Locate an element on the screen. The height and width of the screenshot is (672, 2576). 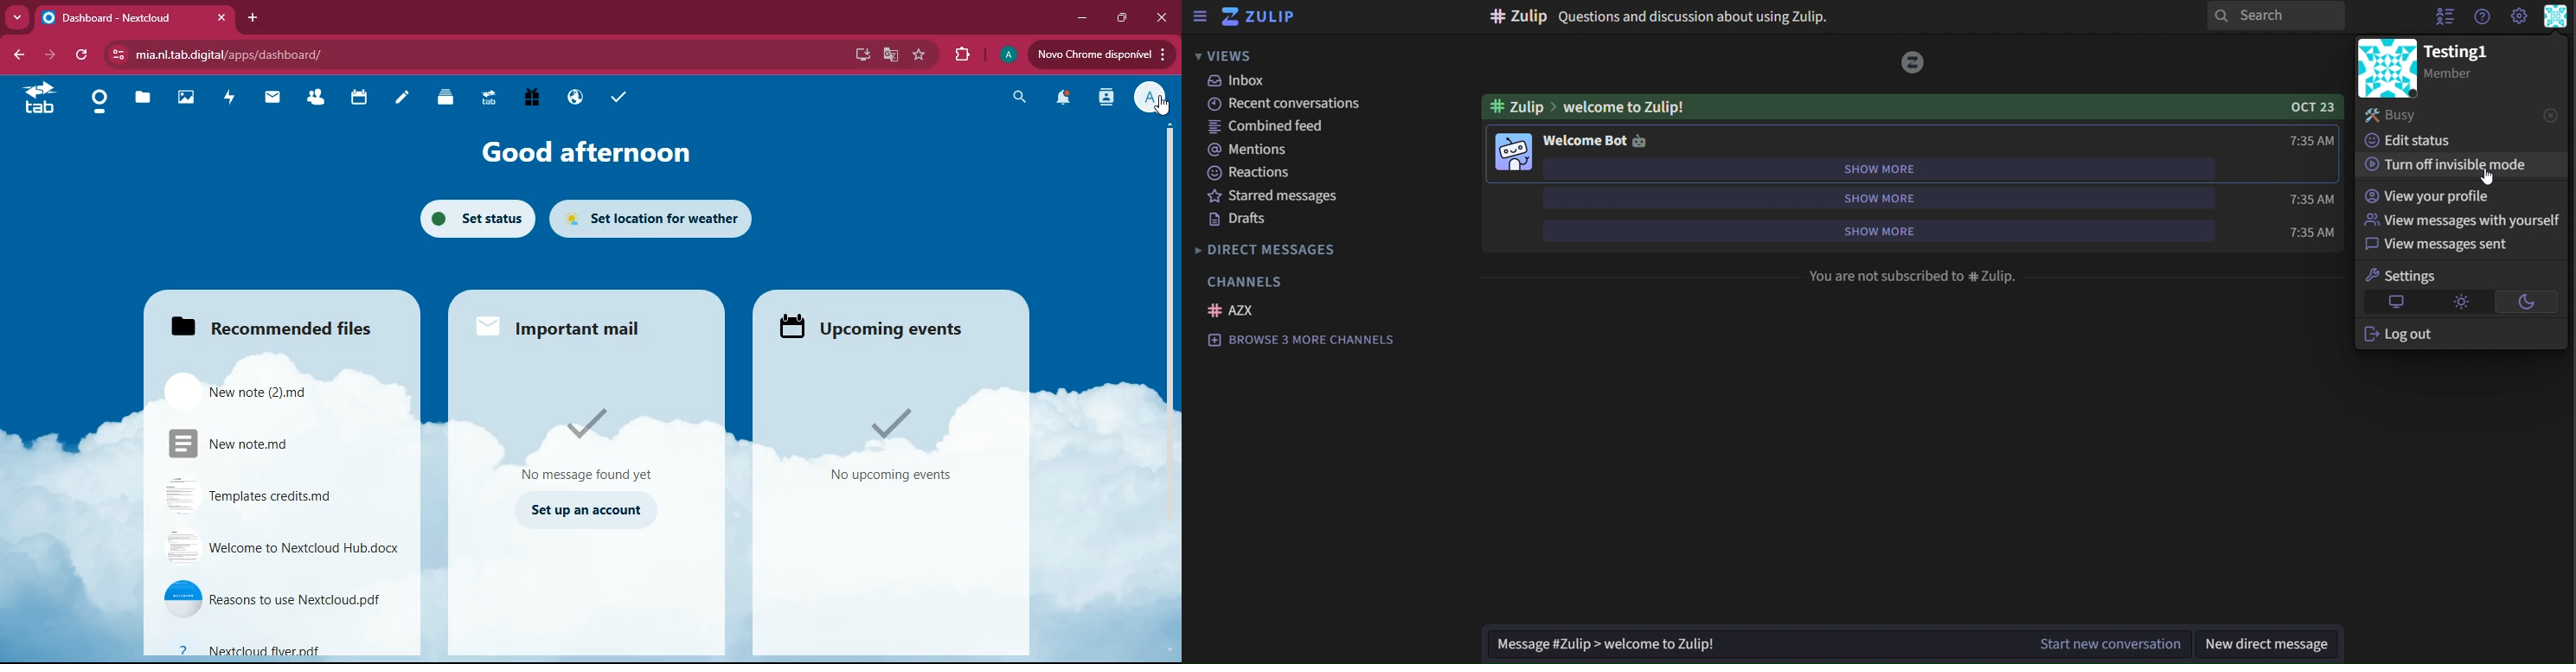
welcome bot is located at coordinates (1602, 141).